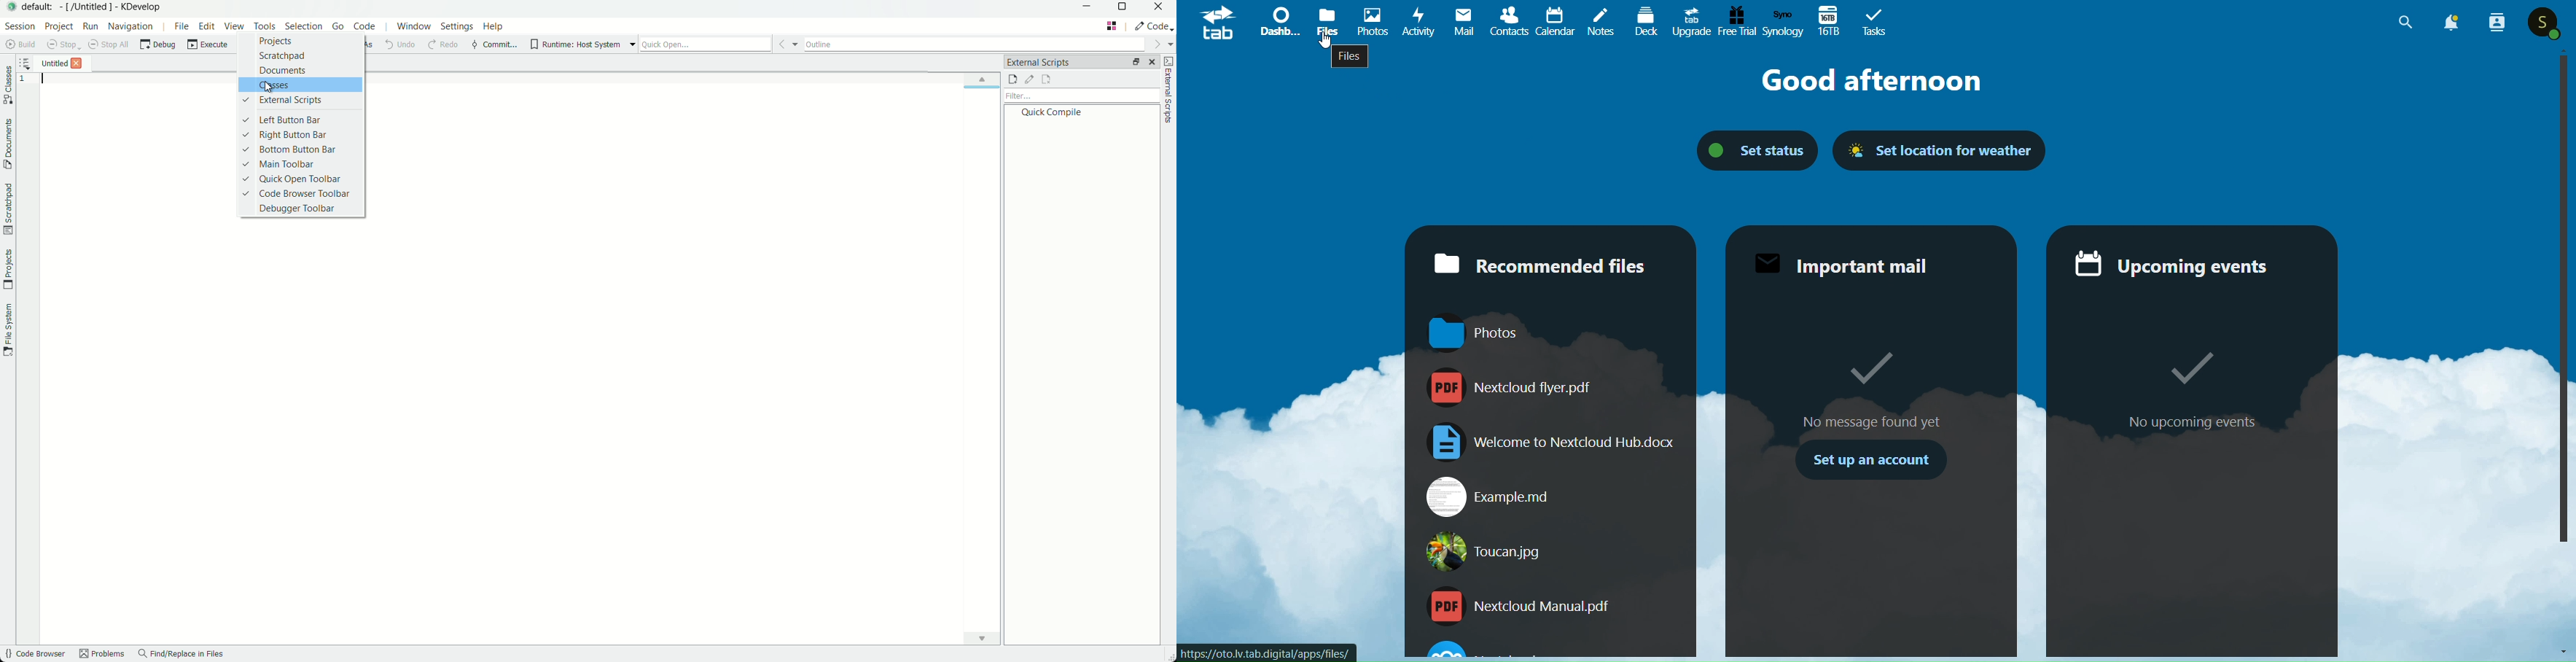 The image size is (2576, 672). I want to click on set location for weather, so click(1946, 149).